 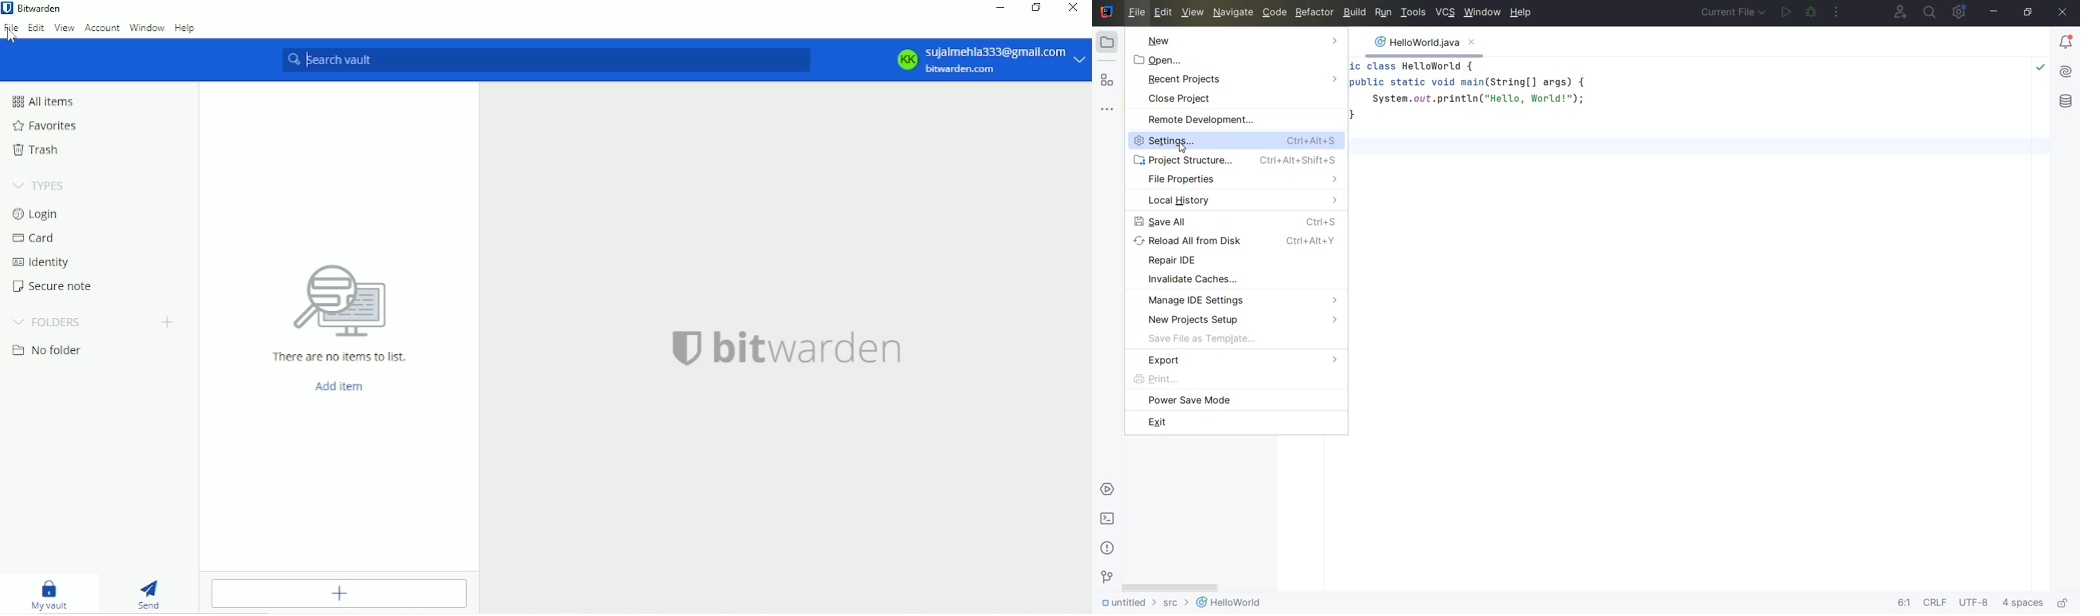 I want to click on File, so click(x=10, y=28).